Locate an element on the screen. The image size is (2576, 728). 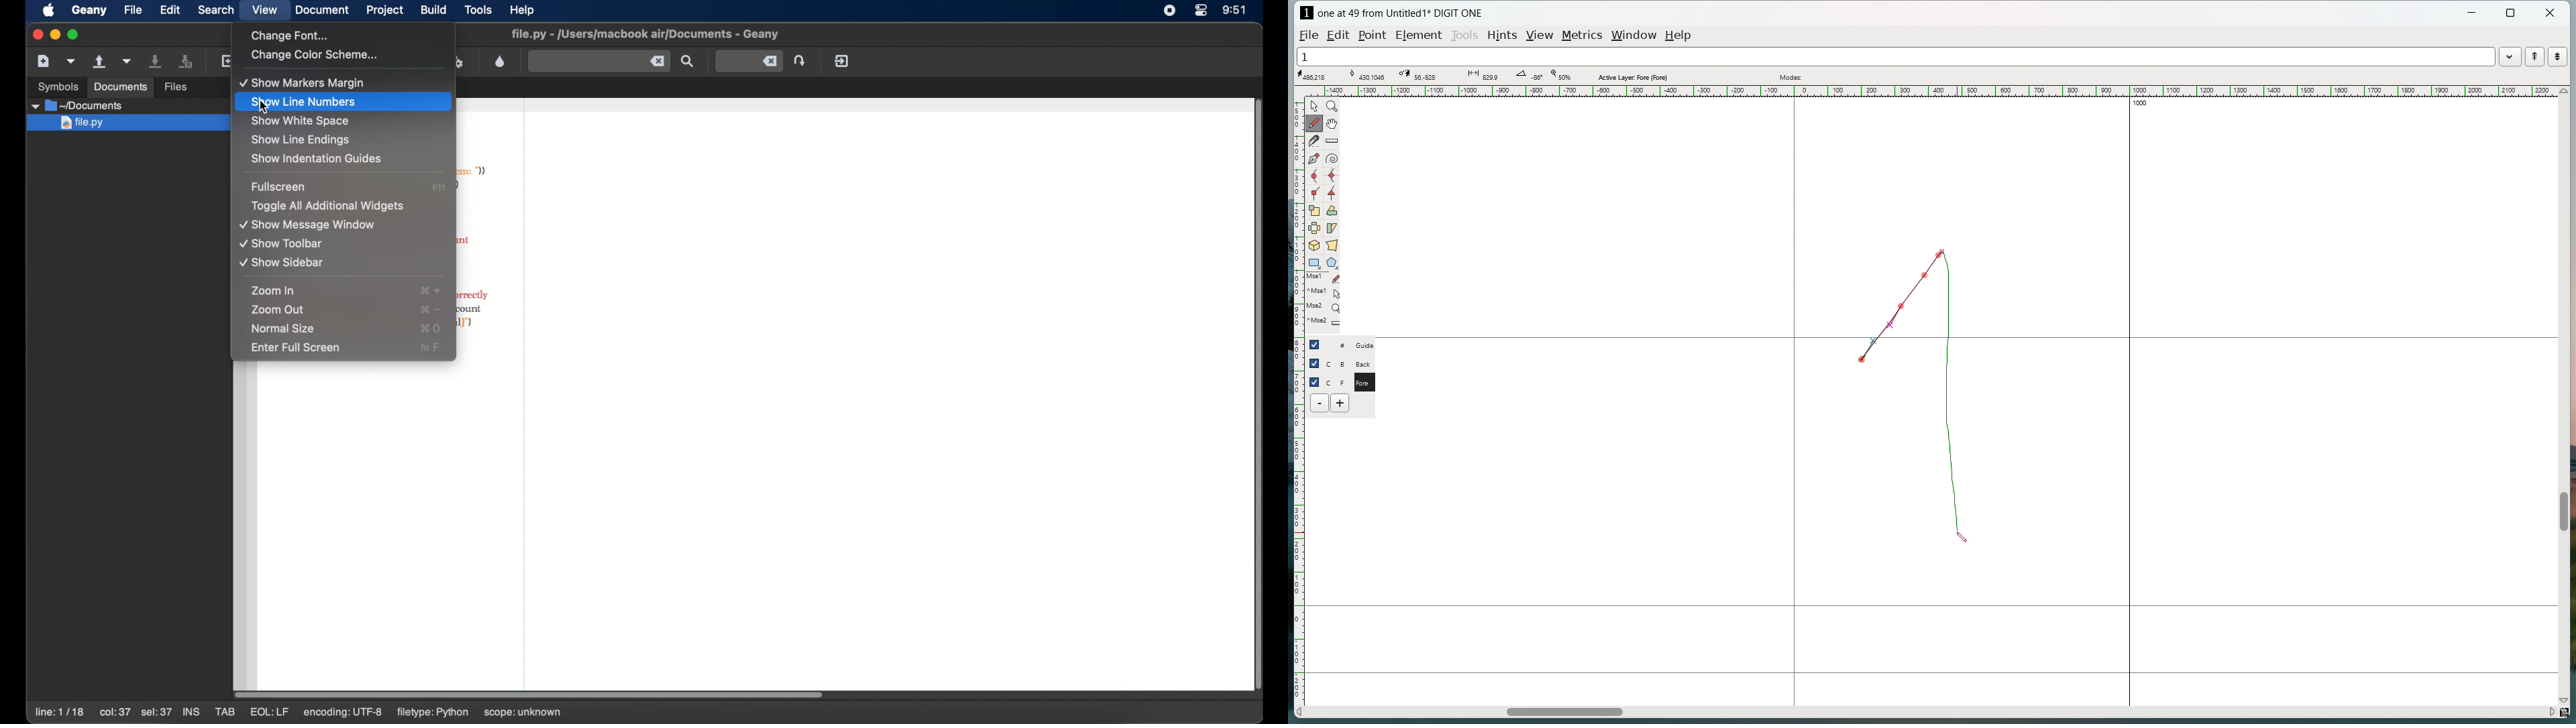
close is located at coordinates (2550, 13).